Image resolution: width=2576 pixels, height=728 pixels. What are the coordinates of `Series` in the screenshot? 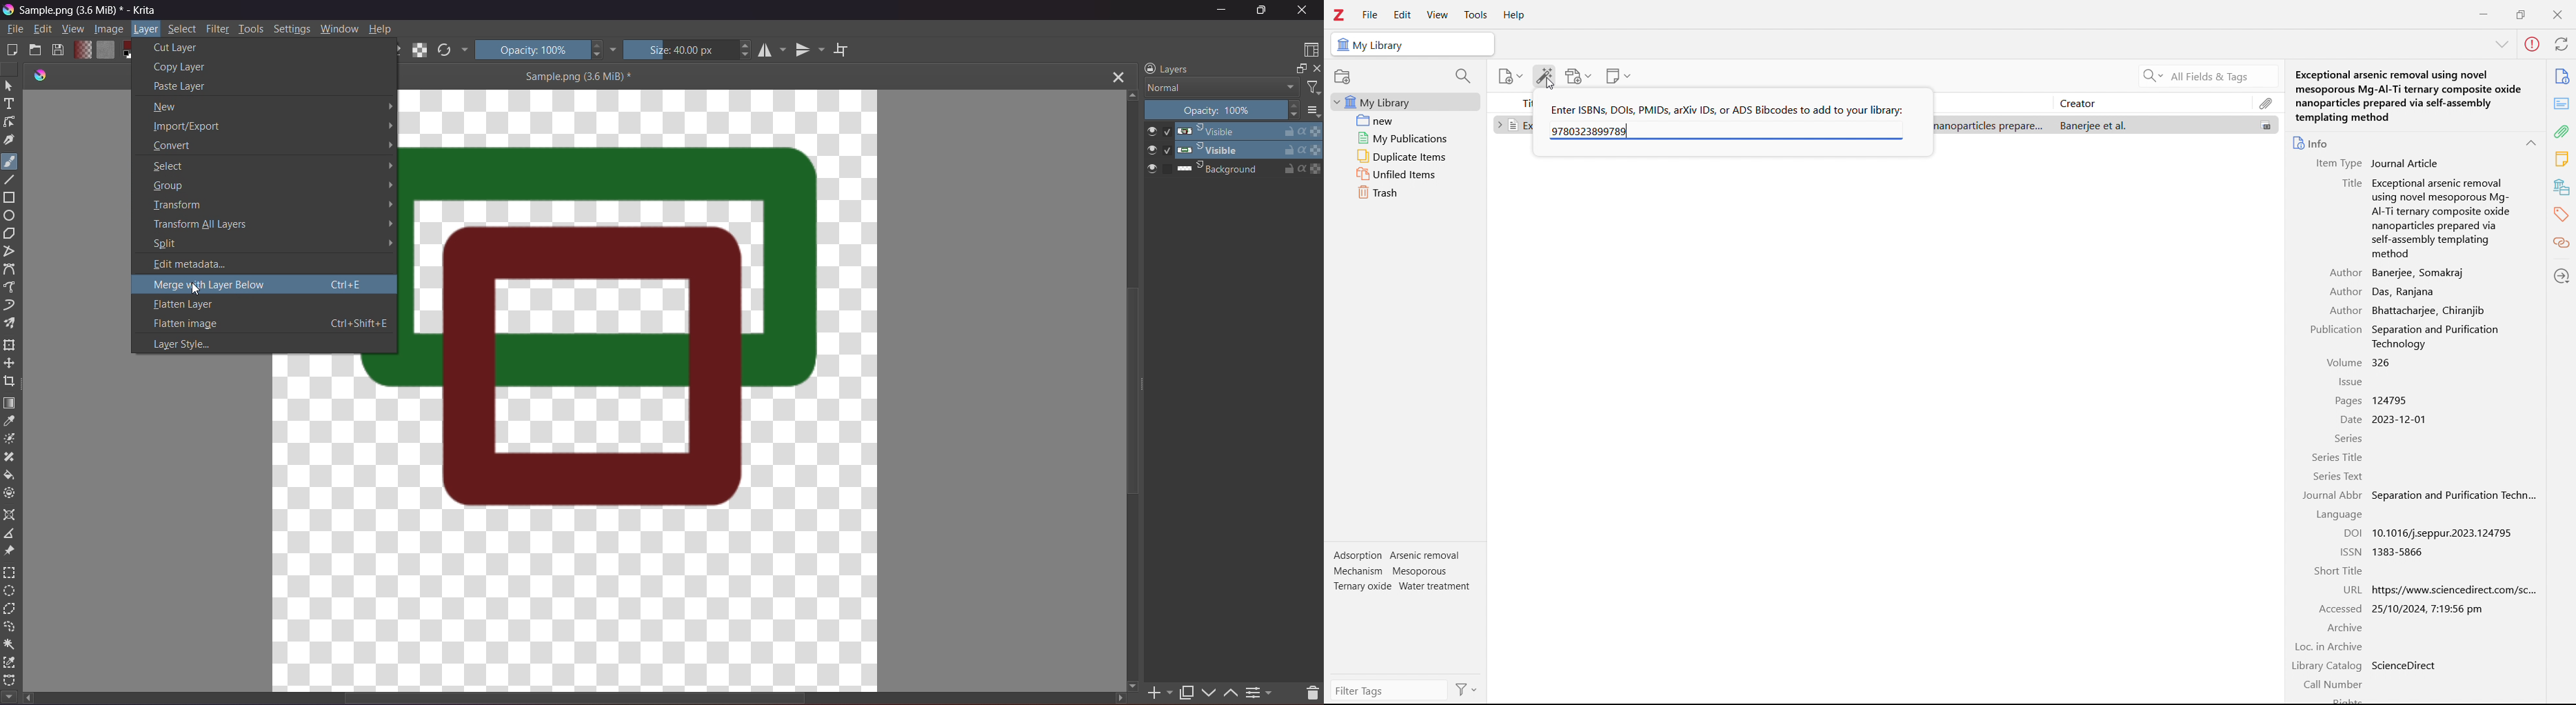 It's located at (2349, 439).